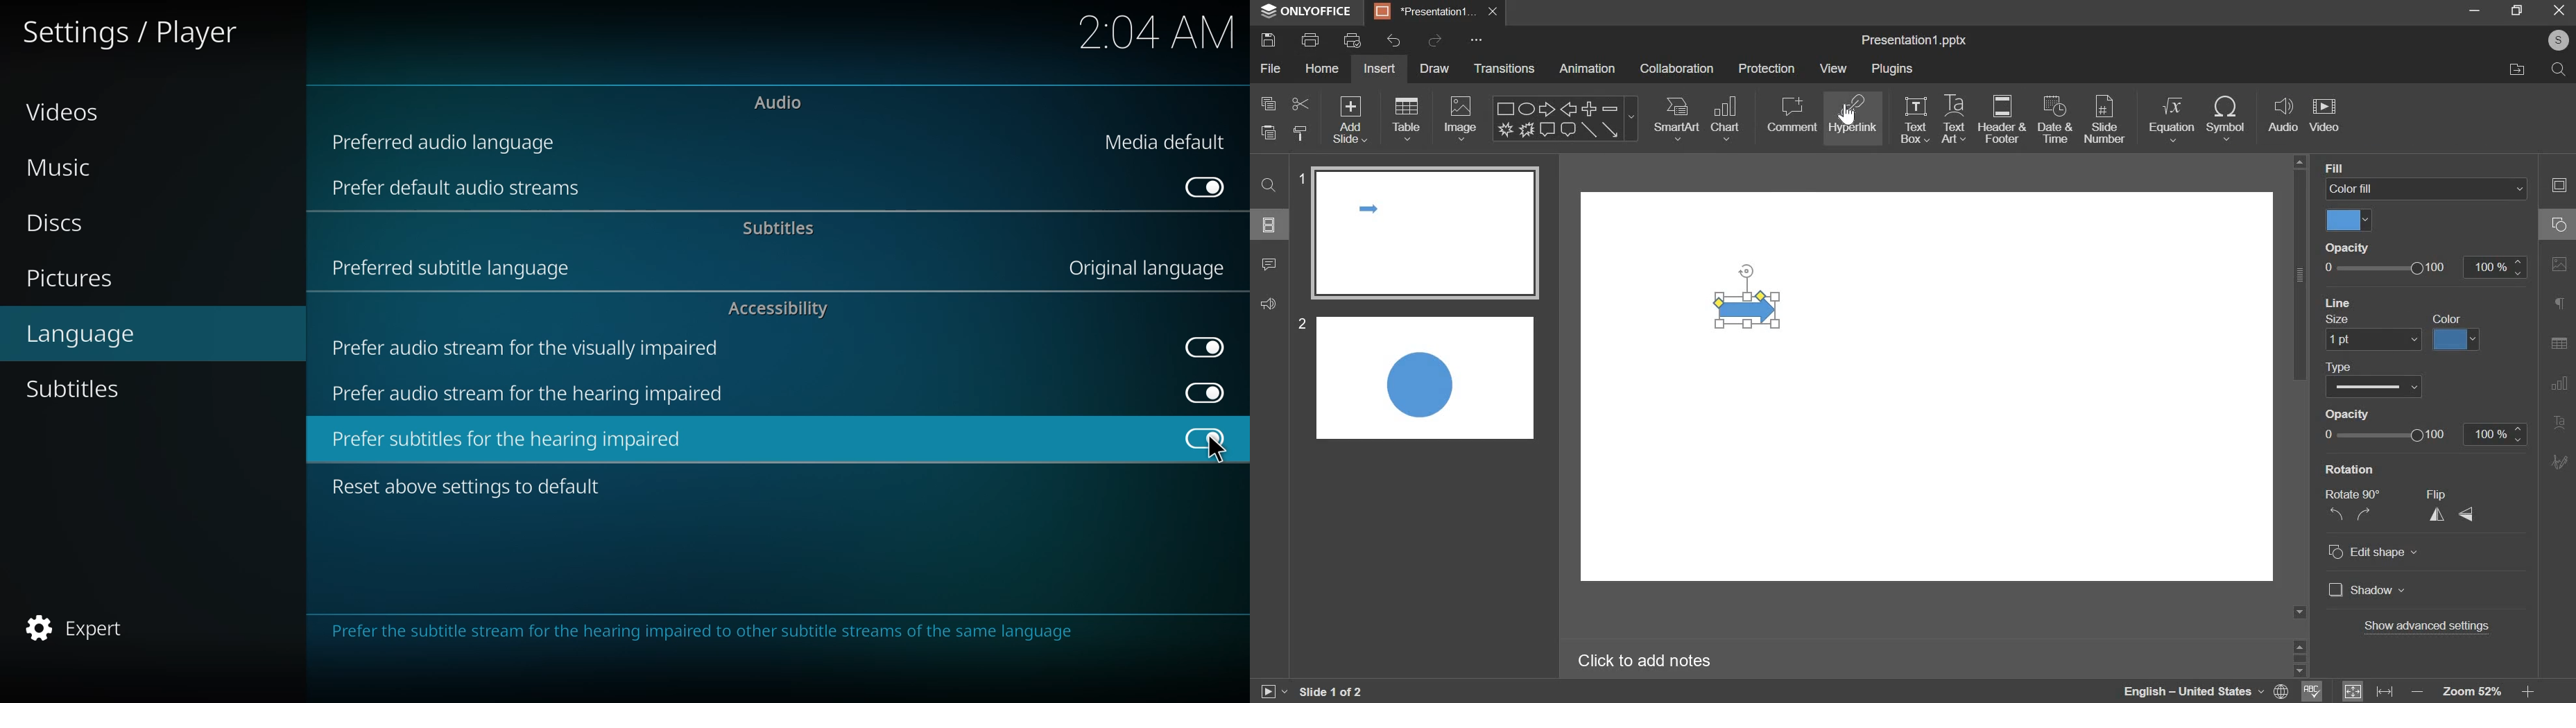 This screenshot has height=728, width=2576. I want to click on enabled, so click(1201, 390).